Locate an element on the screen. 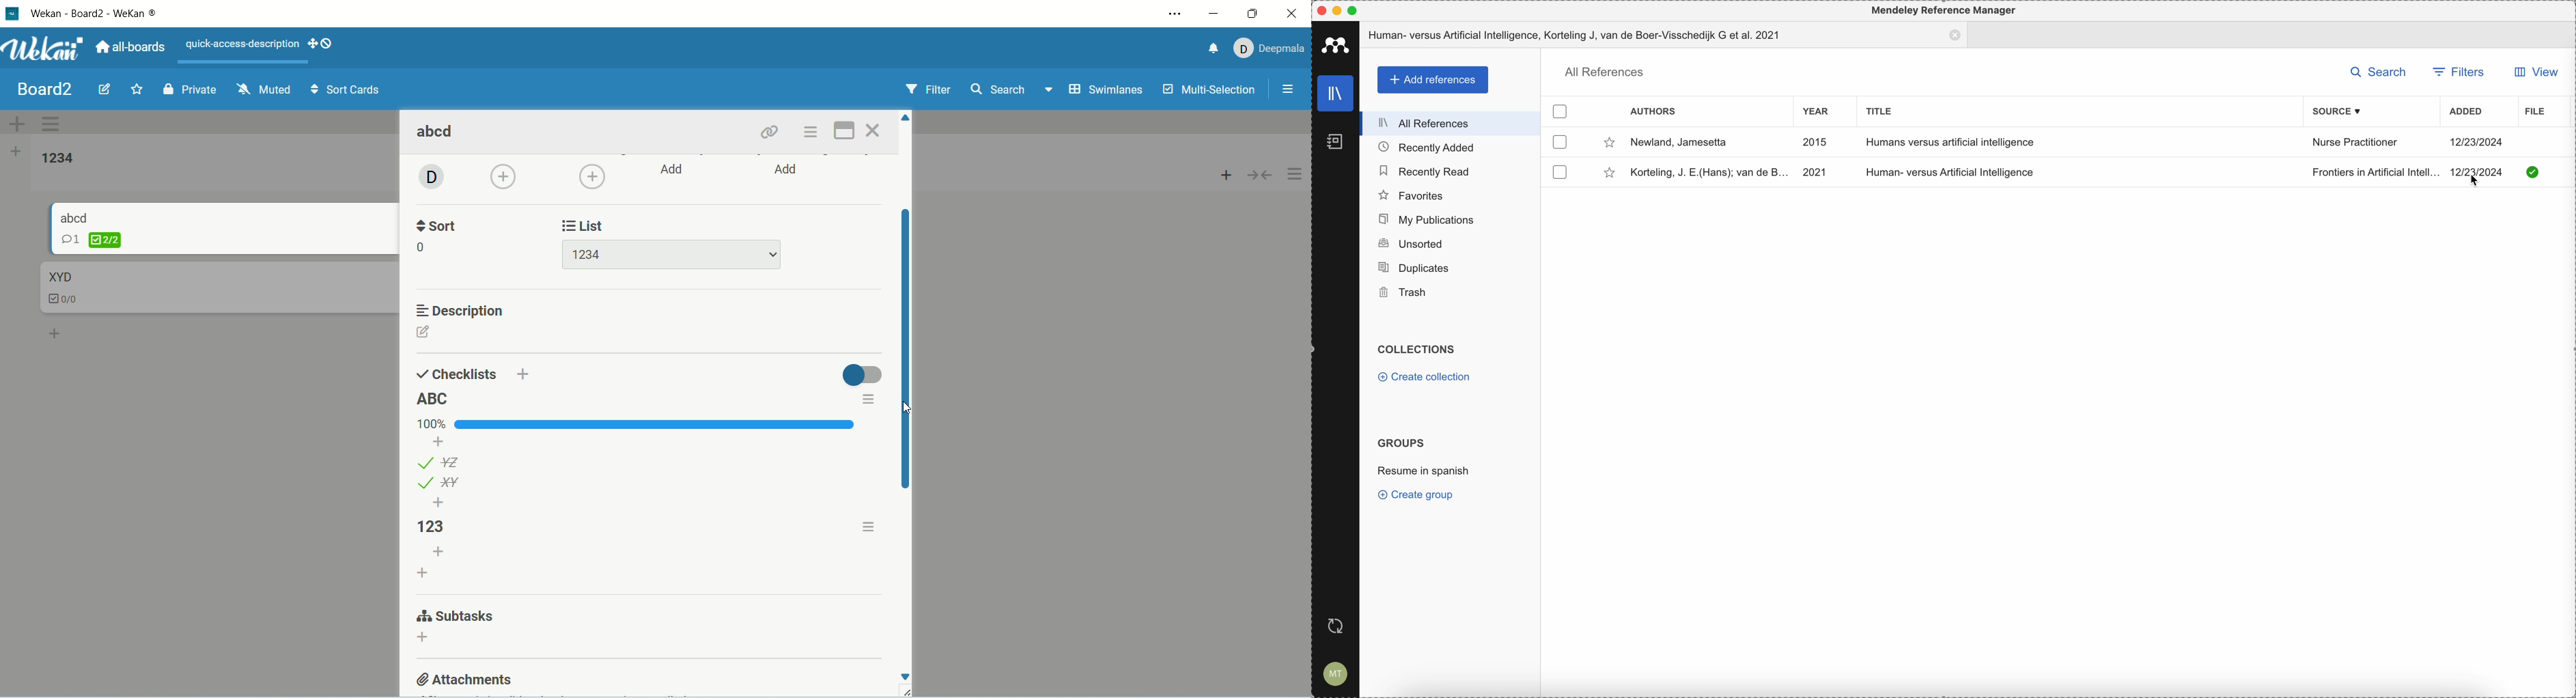 The width and height of the screenshot is (2576, 700). close is located at coordinates (874, 130).